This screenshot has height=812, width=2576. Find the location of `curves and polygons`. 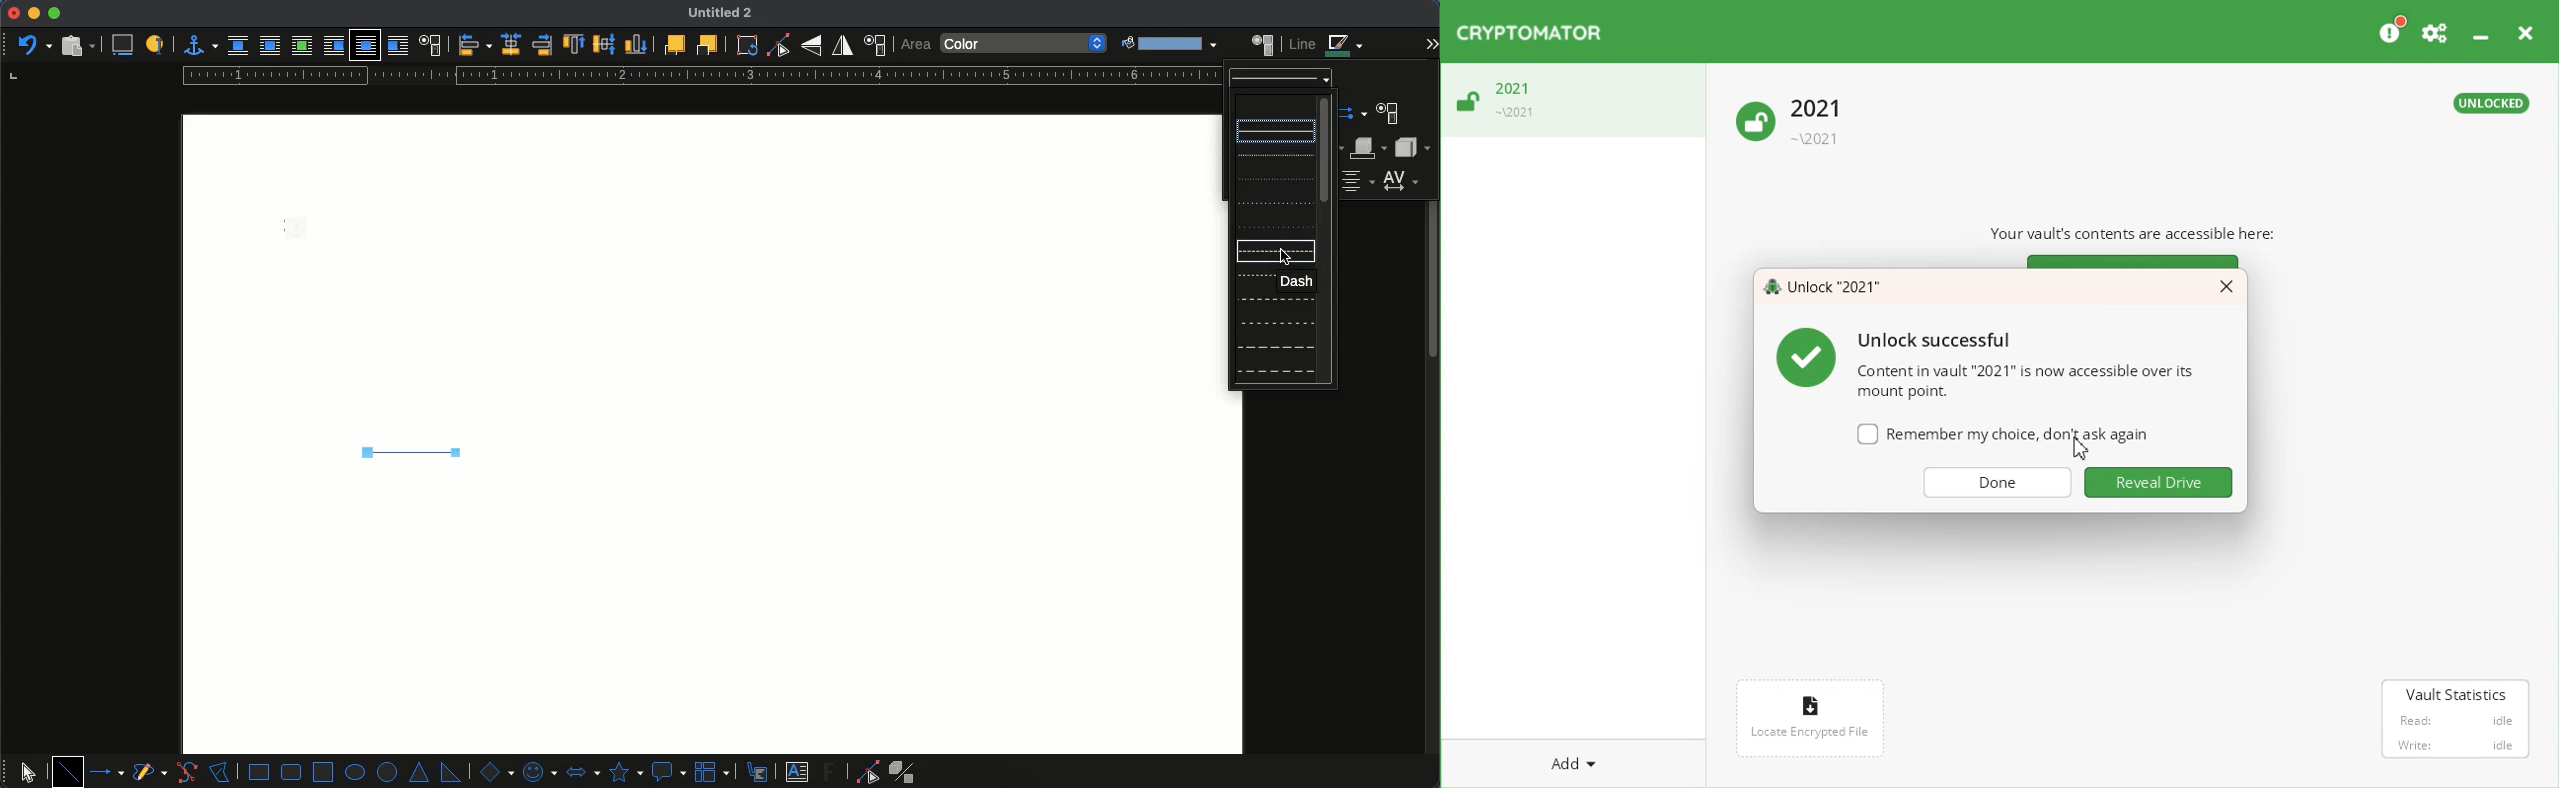

curves and polygons is located at coordinates (150, 773).